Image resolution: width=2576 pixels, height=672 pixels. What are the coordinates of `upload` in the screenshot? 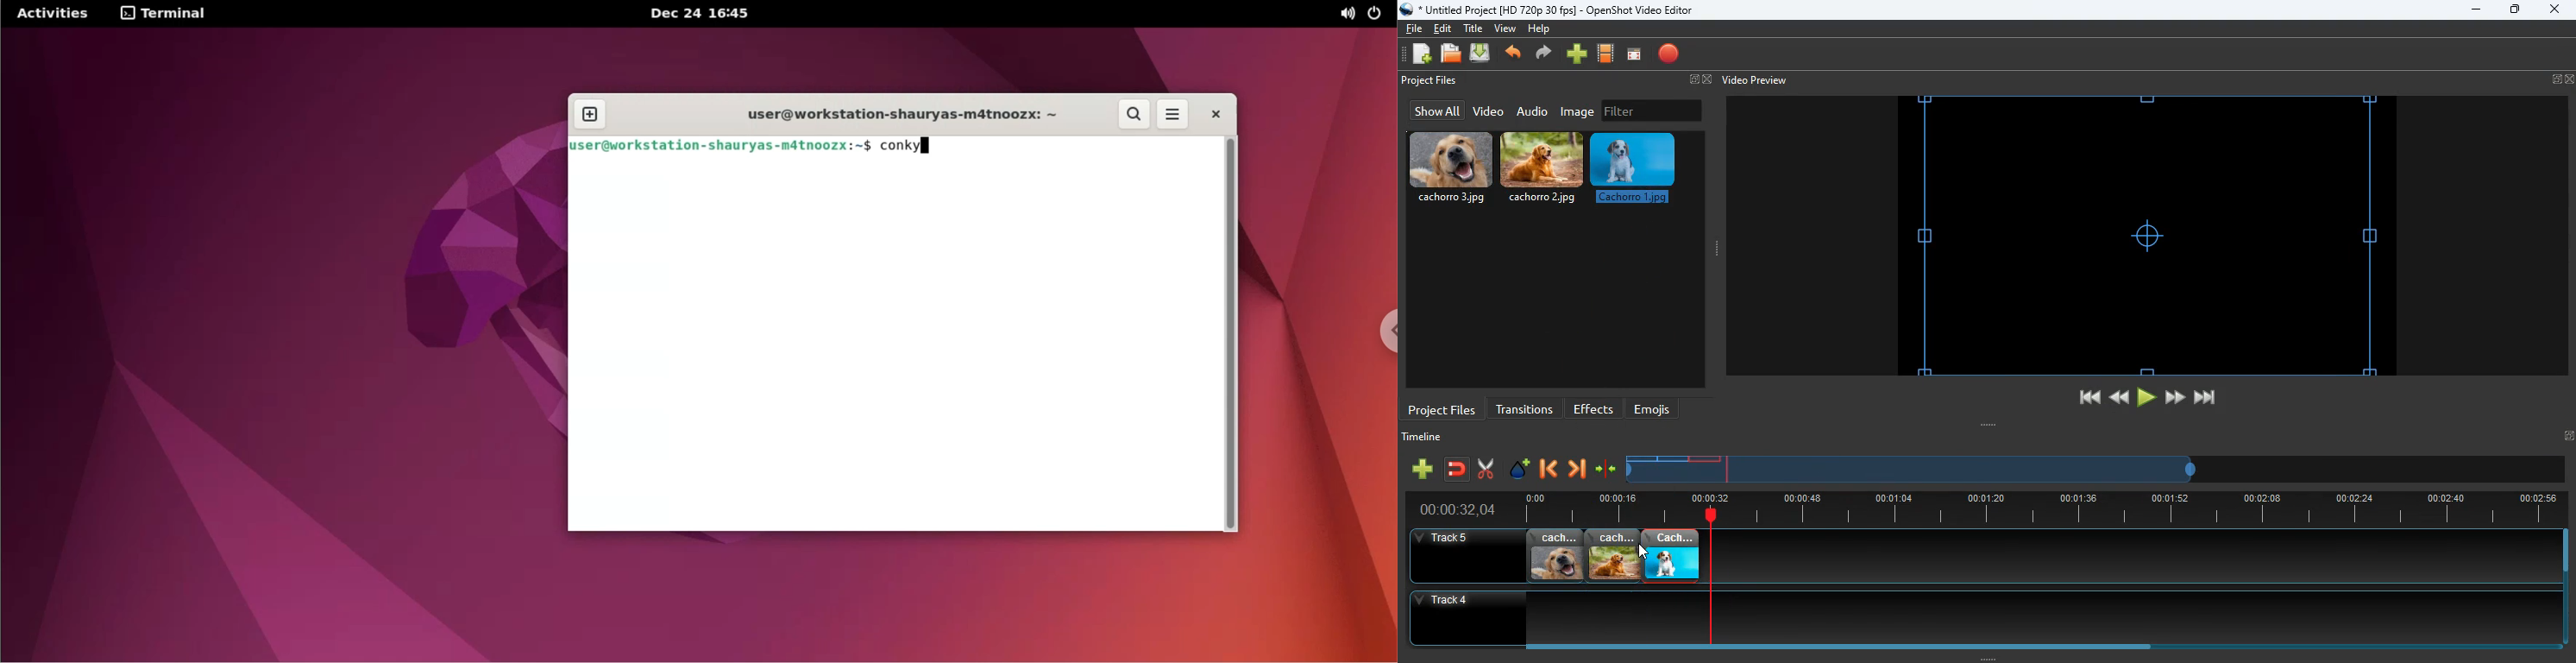 It's located at (1482, 54).